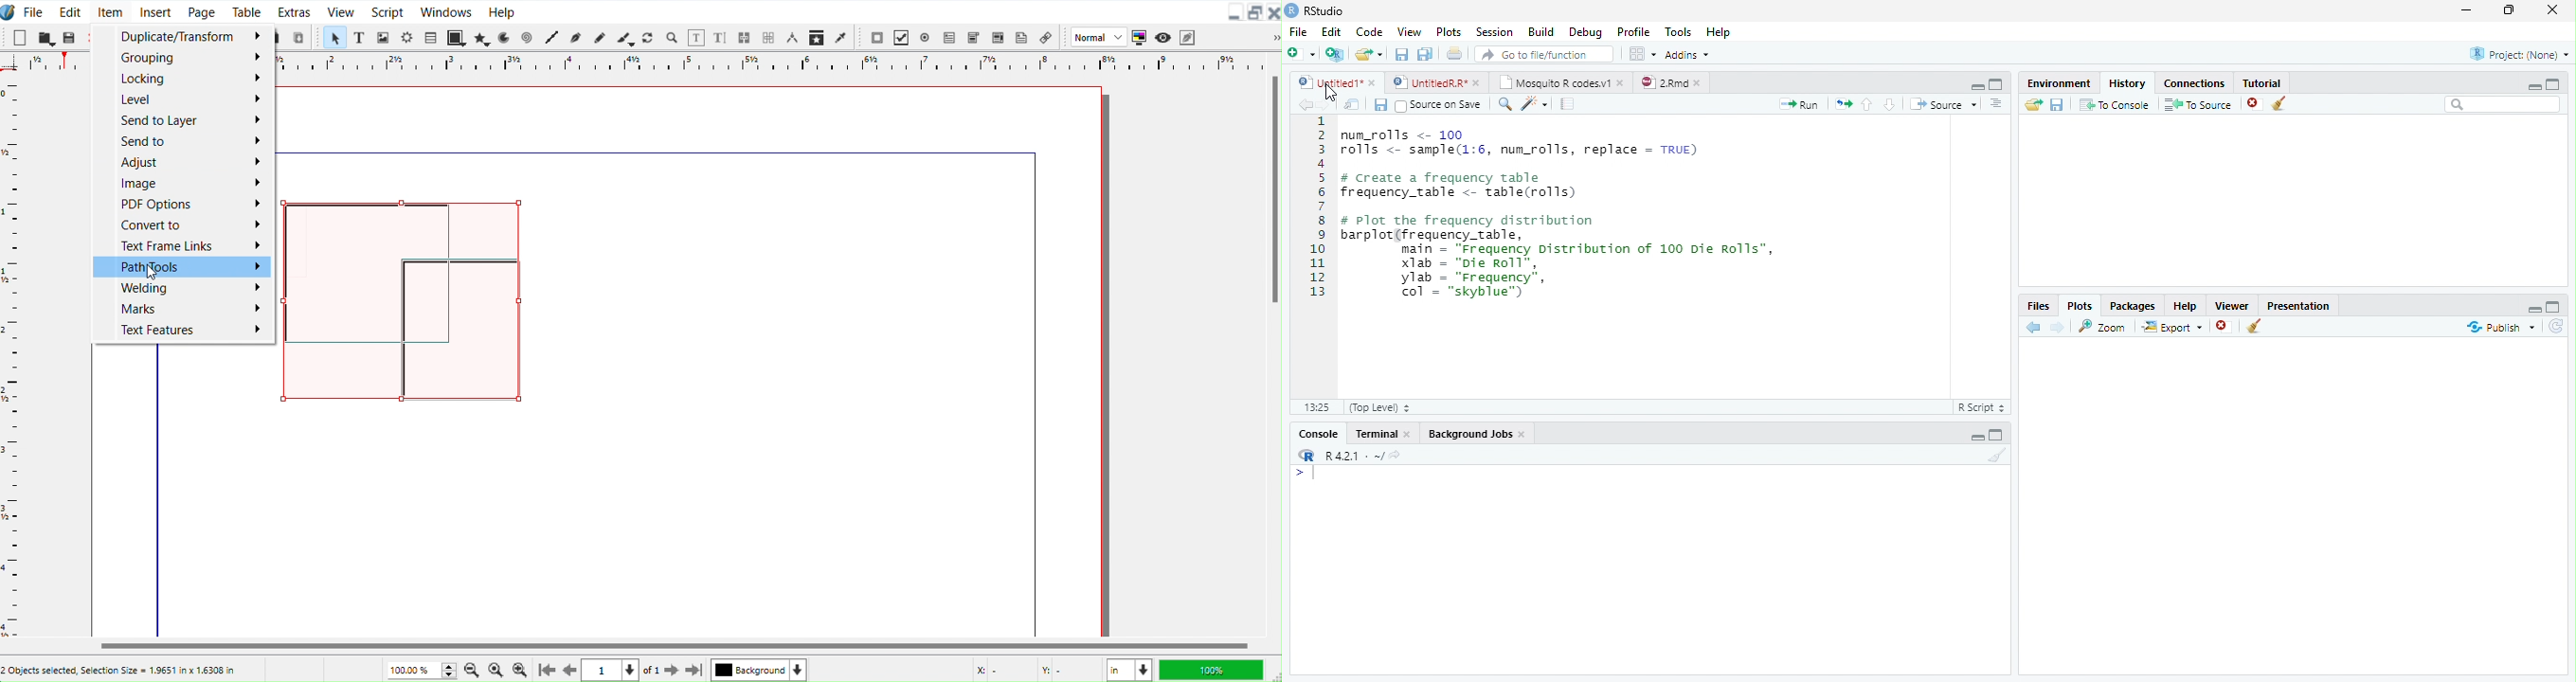  What do you see at coordinates (1670, 82) in the screenshot?
I see `©) 28md` at bounding box center [1670, 82].